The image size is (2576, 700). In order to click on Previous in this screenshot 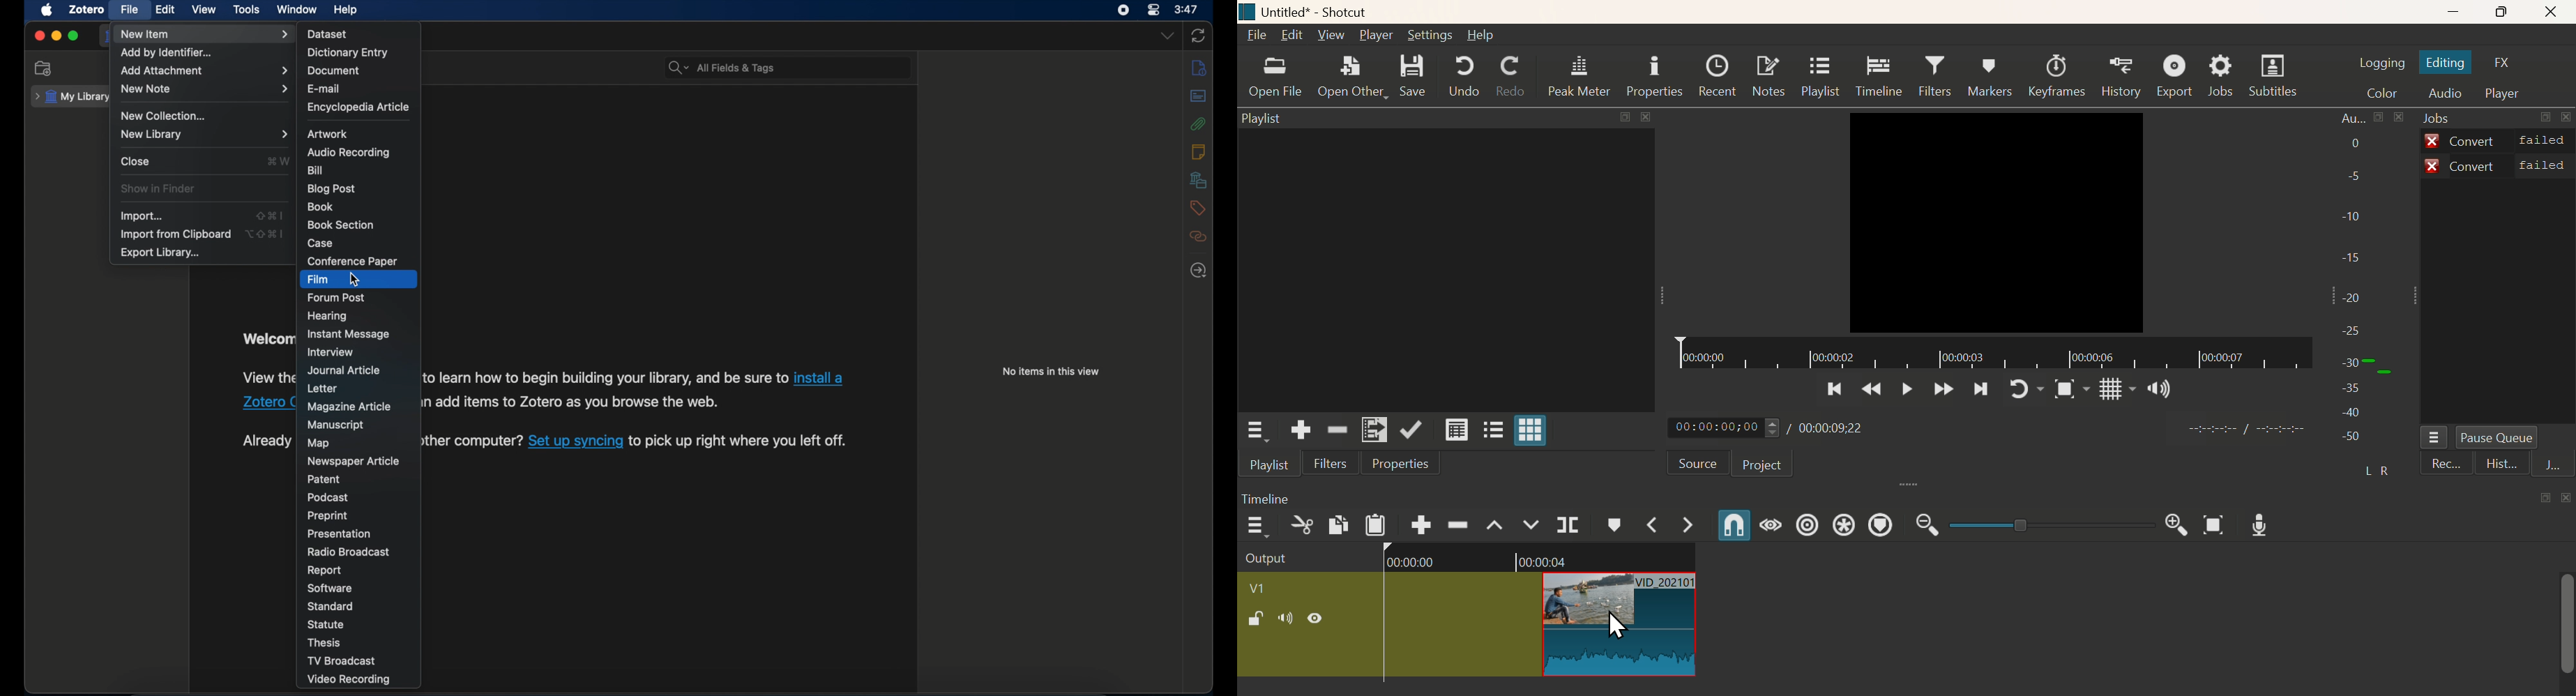, I will do `click(1872, 392)`.